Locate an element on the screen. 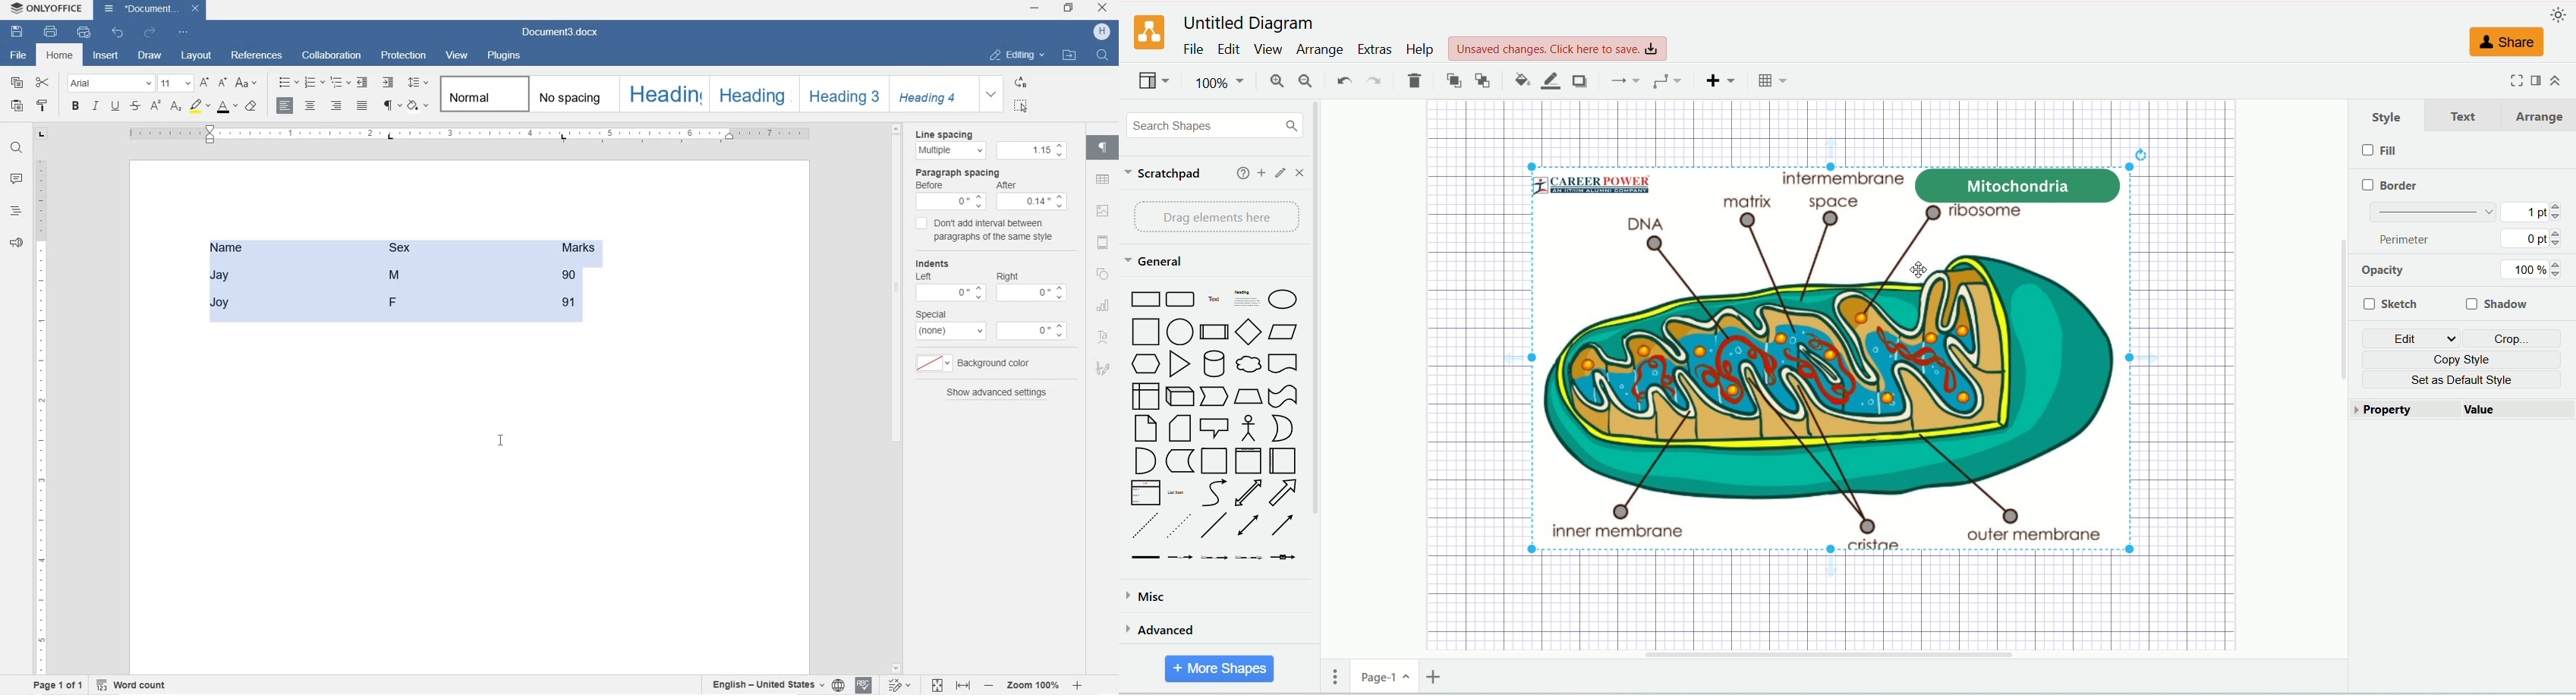 The height and width of the screenshot is (700, 2576). OPEN FILE LOCATION is located at coordinates (1067, 56).